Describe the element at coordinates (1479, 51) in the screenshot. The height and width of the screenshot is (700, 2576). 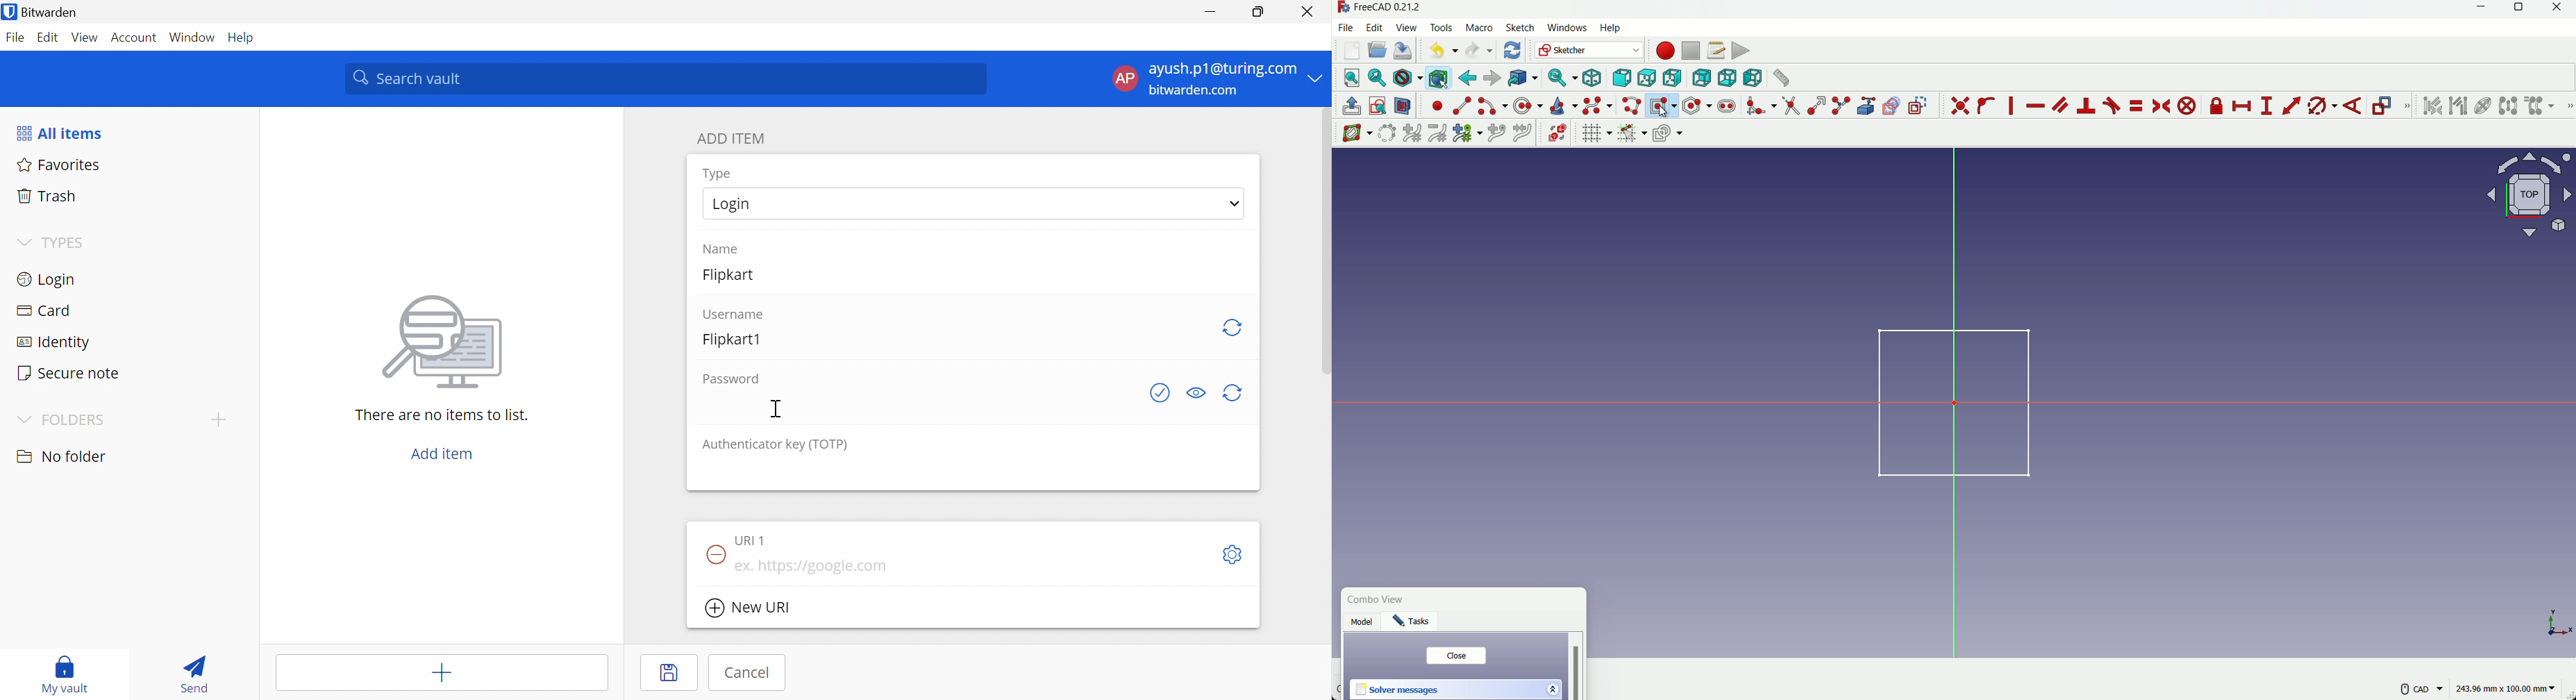
I see `redo` at that location.